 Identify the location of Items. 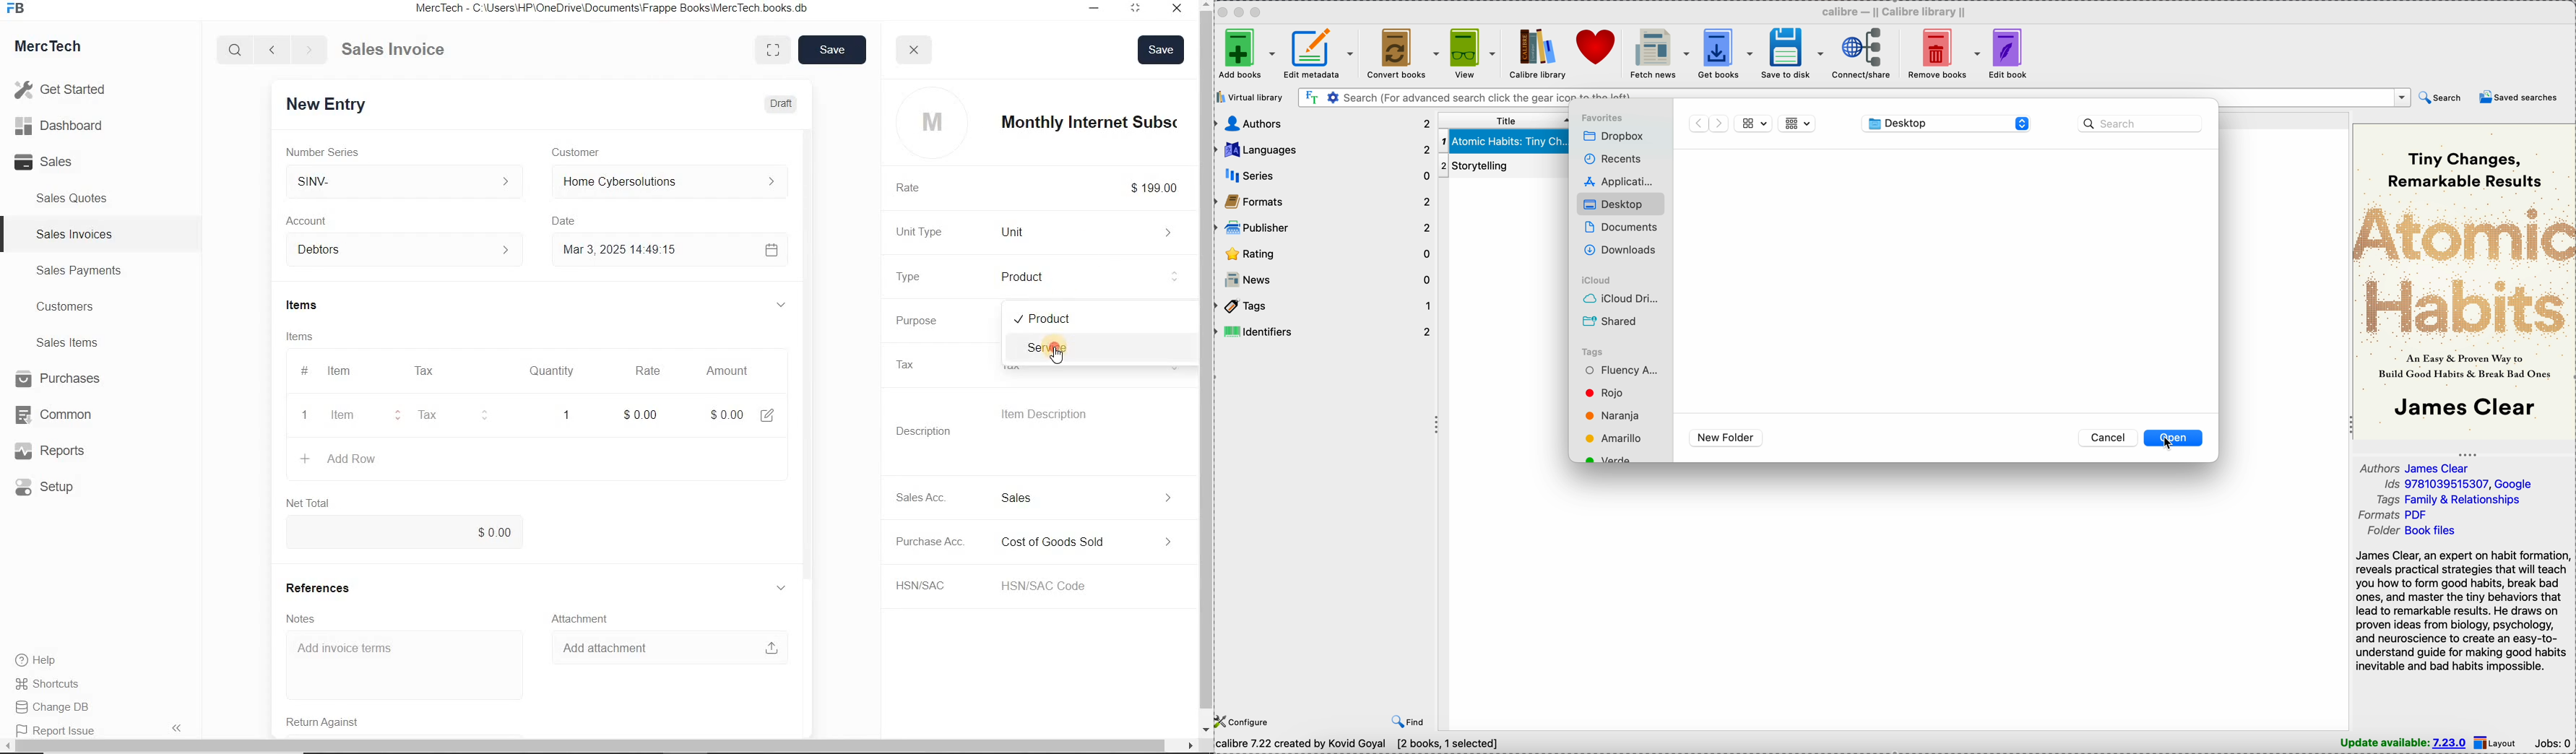
(321, 306).